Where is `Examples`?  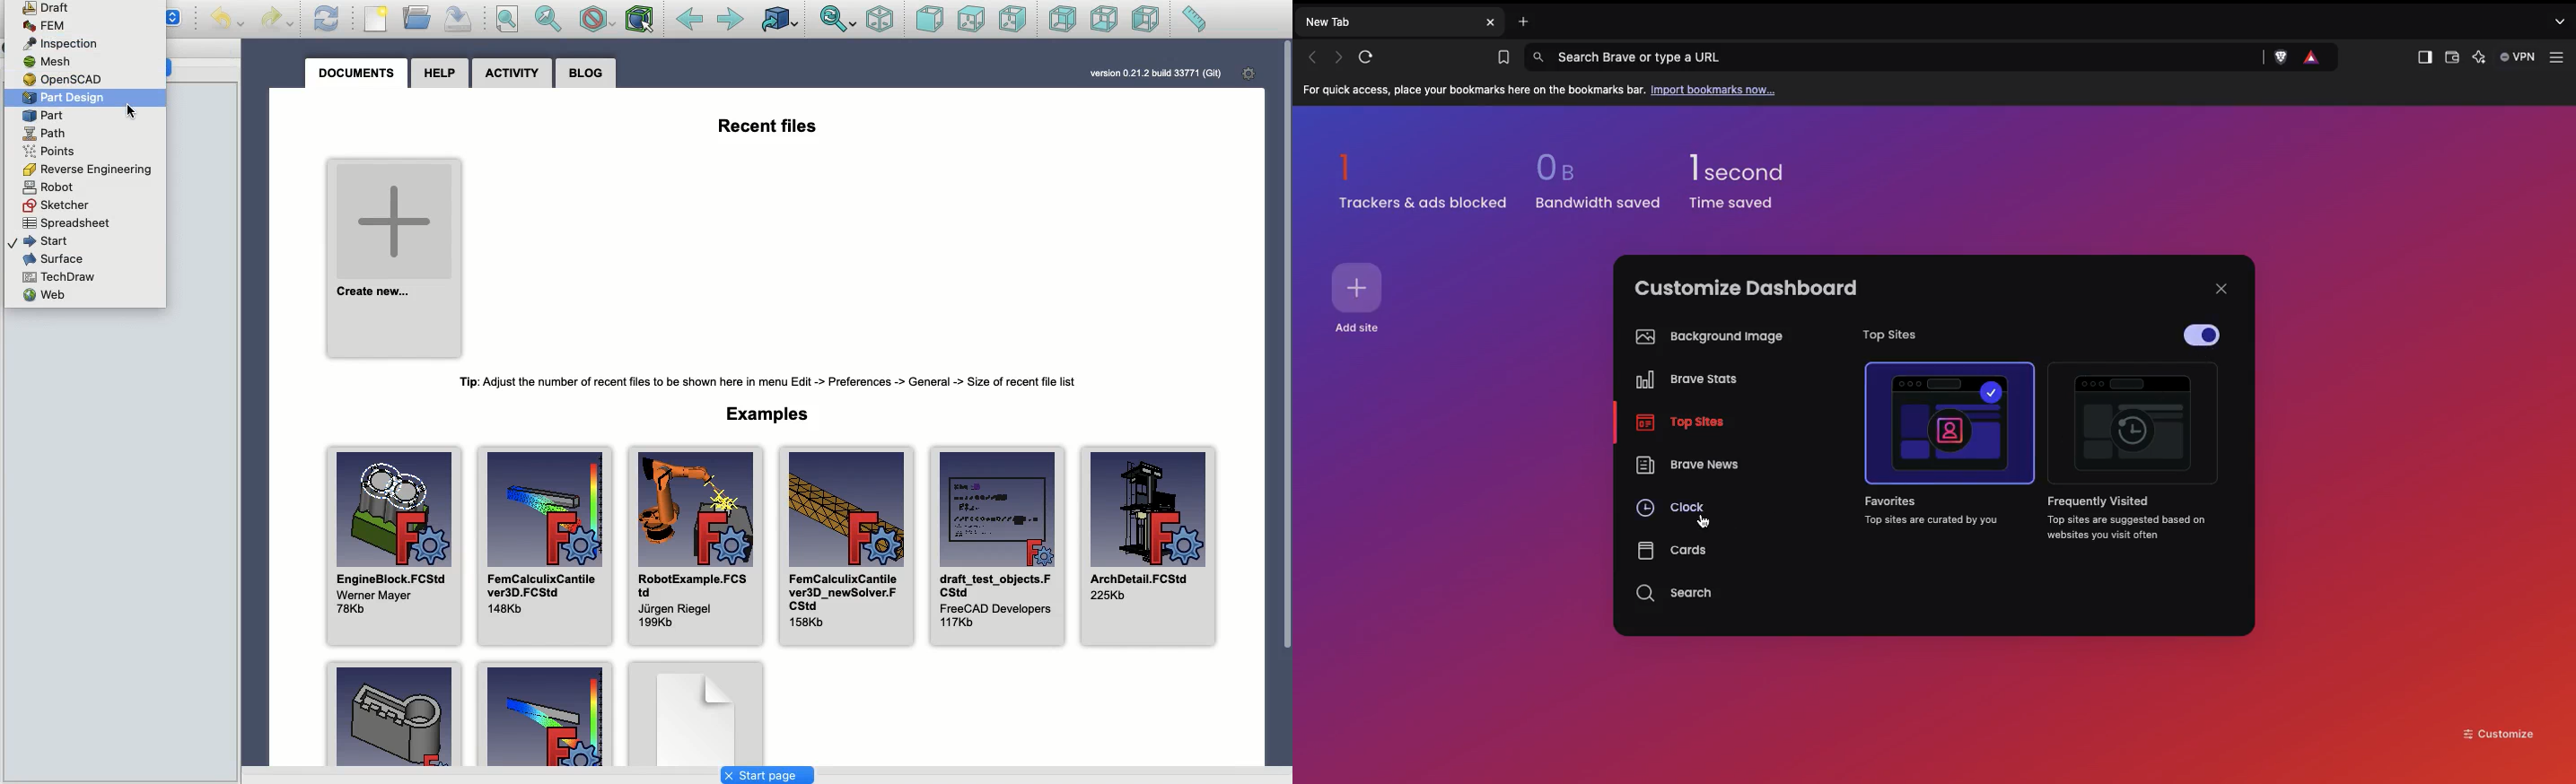 Examples is located at coordinates (774, 415).